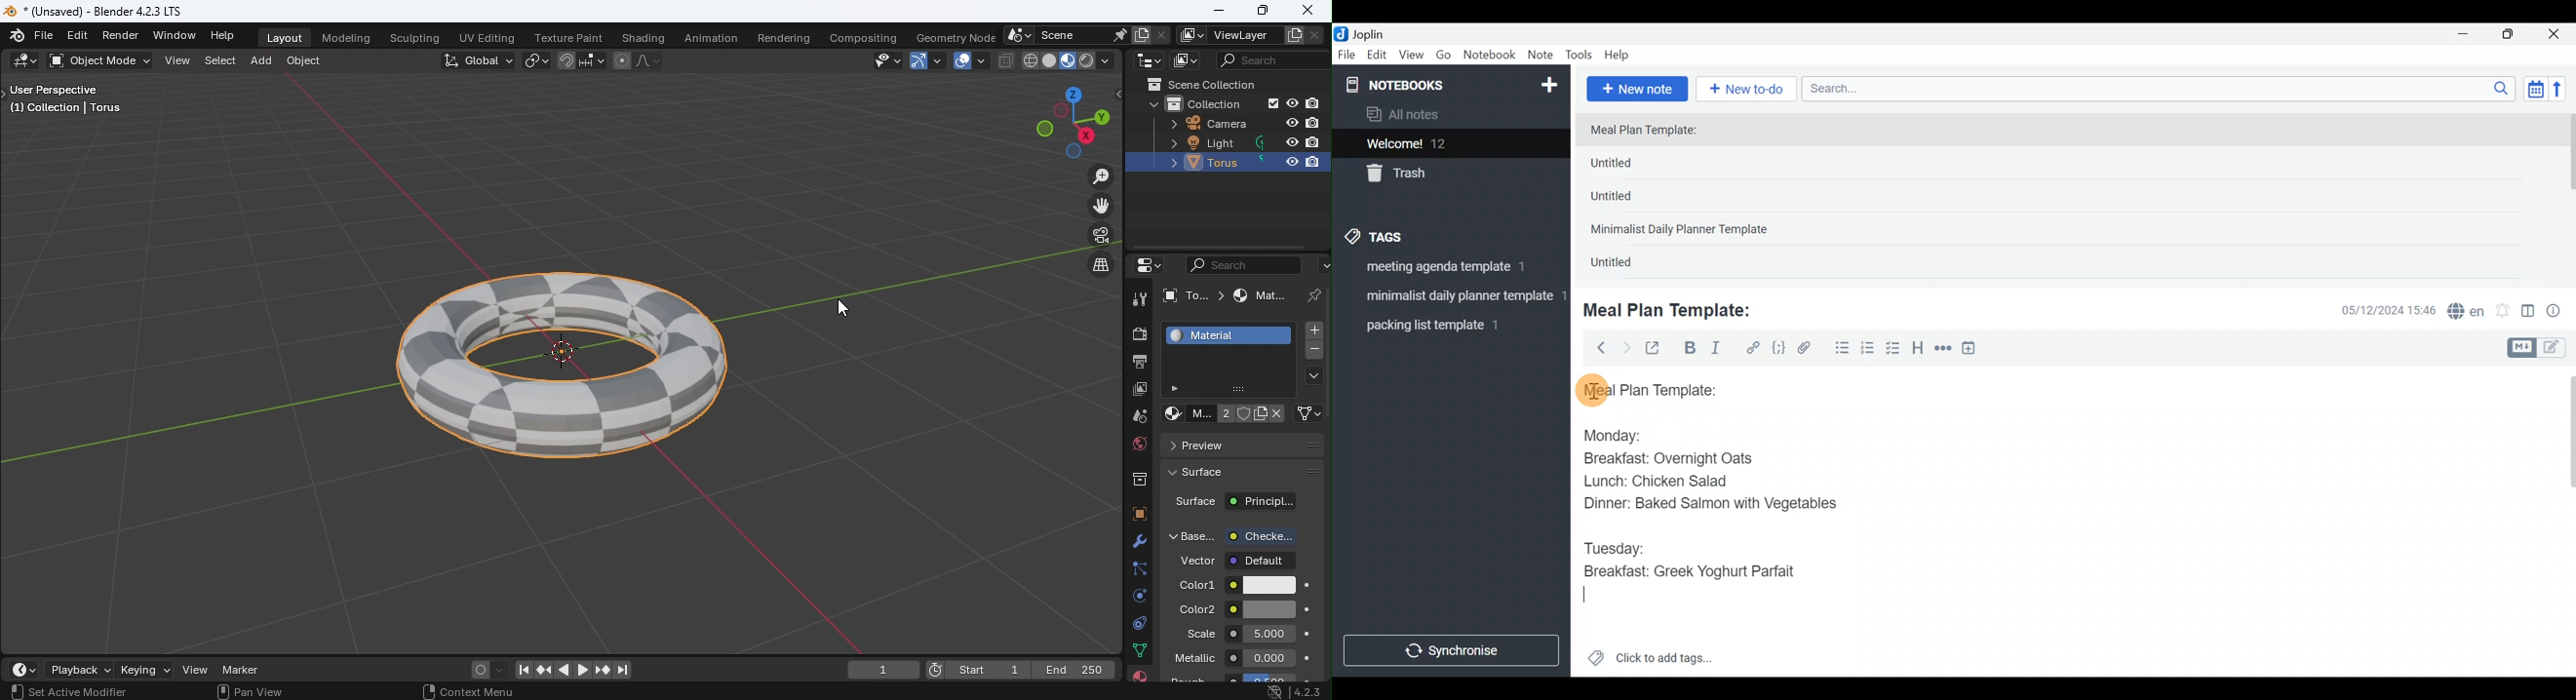  What do you see at coordinates (1919, 350) in the screenshot?
I see `Heading` at bounding box center [1919, 350].